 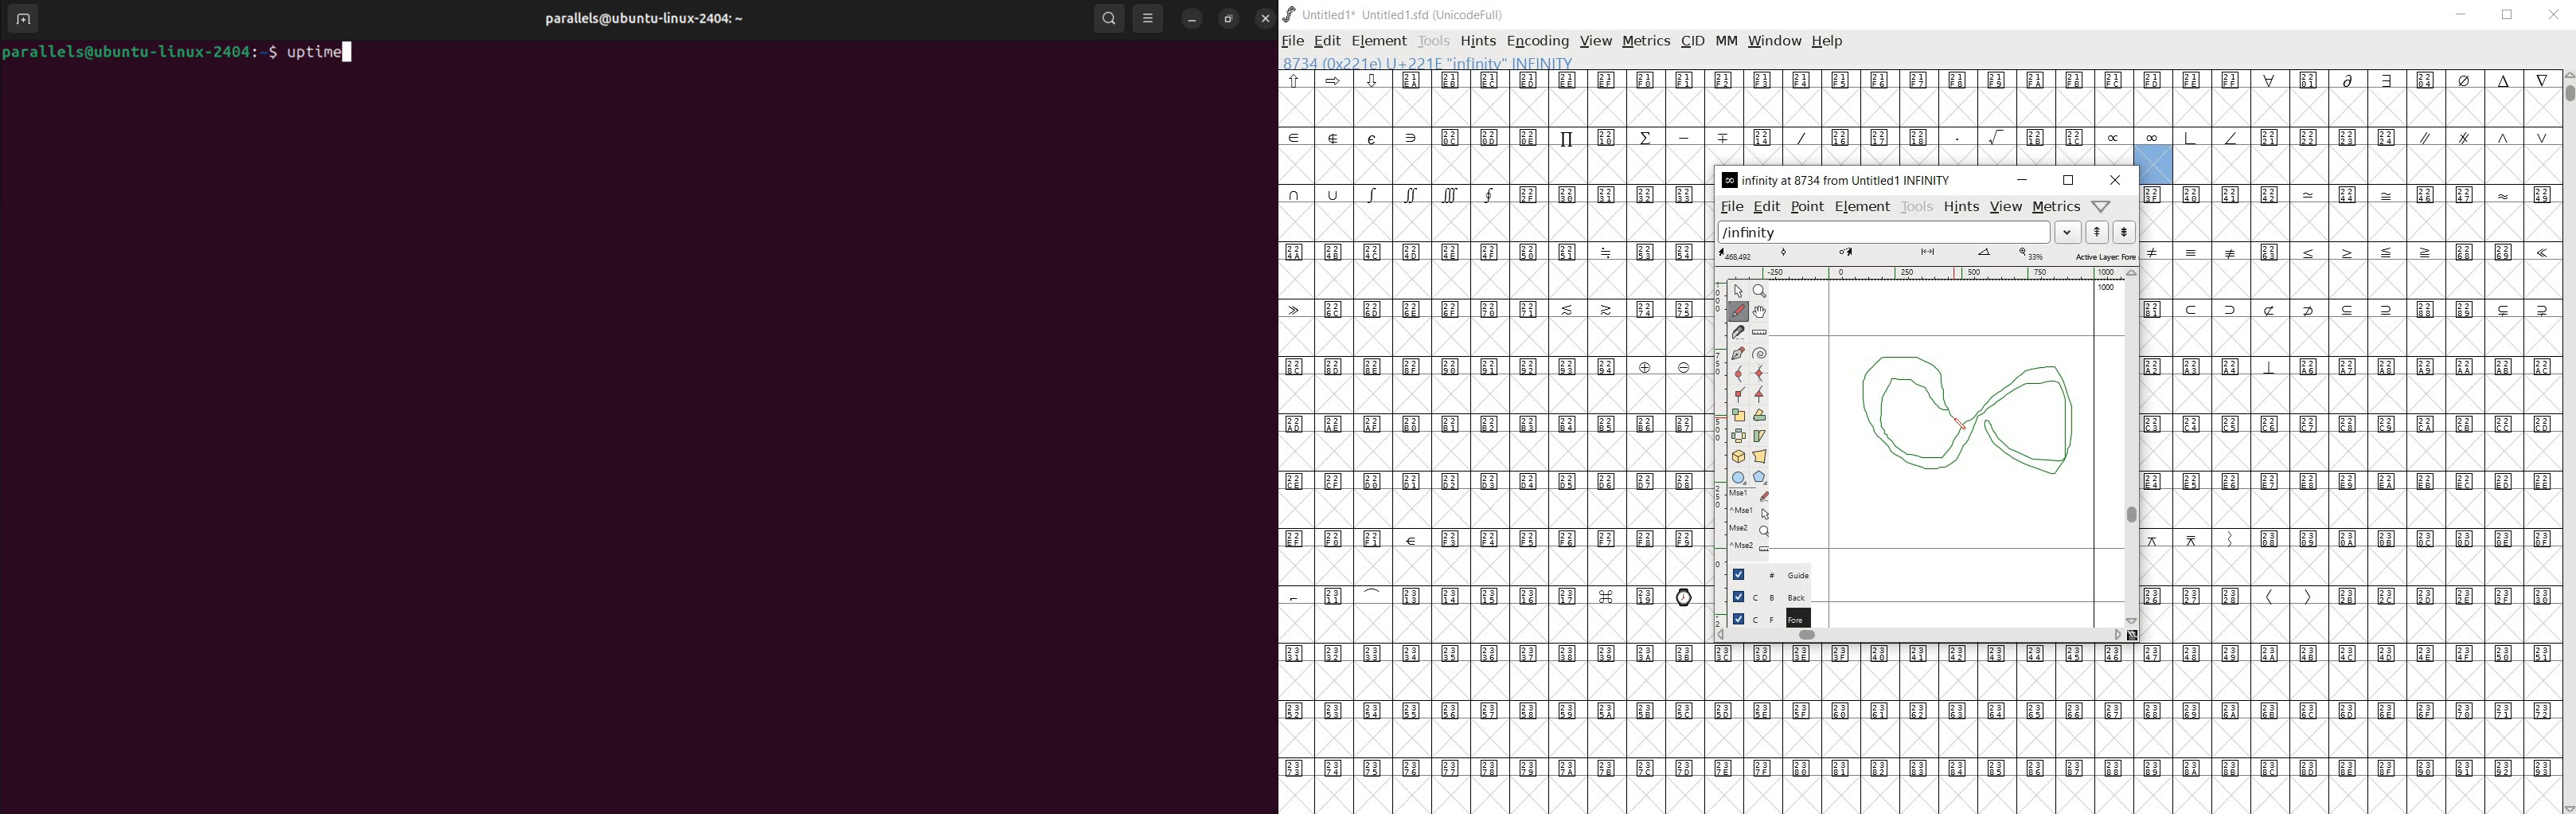 What do you see at coordinates (1762, 619) in the screenshot?
I see `foreground` at bounding box center [1762, 619].